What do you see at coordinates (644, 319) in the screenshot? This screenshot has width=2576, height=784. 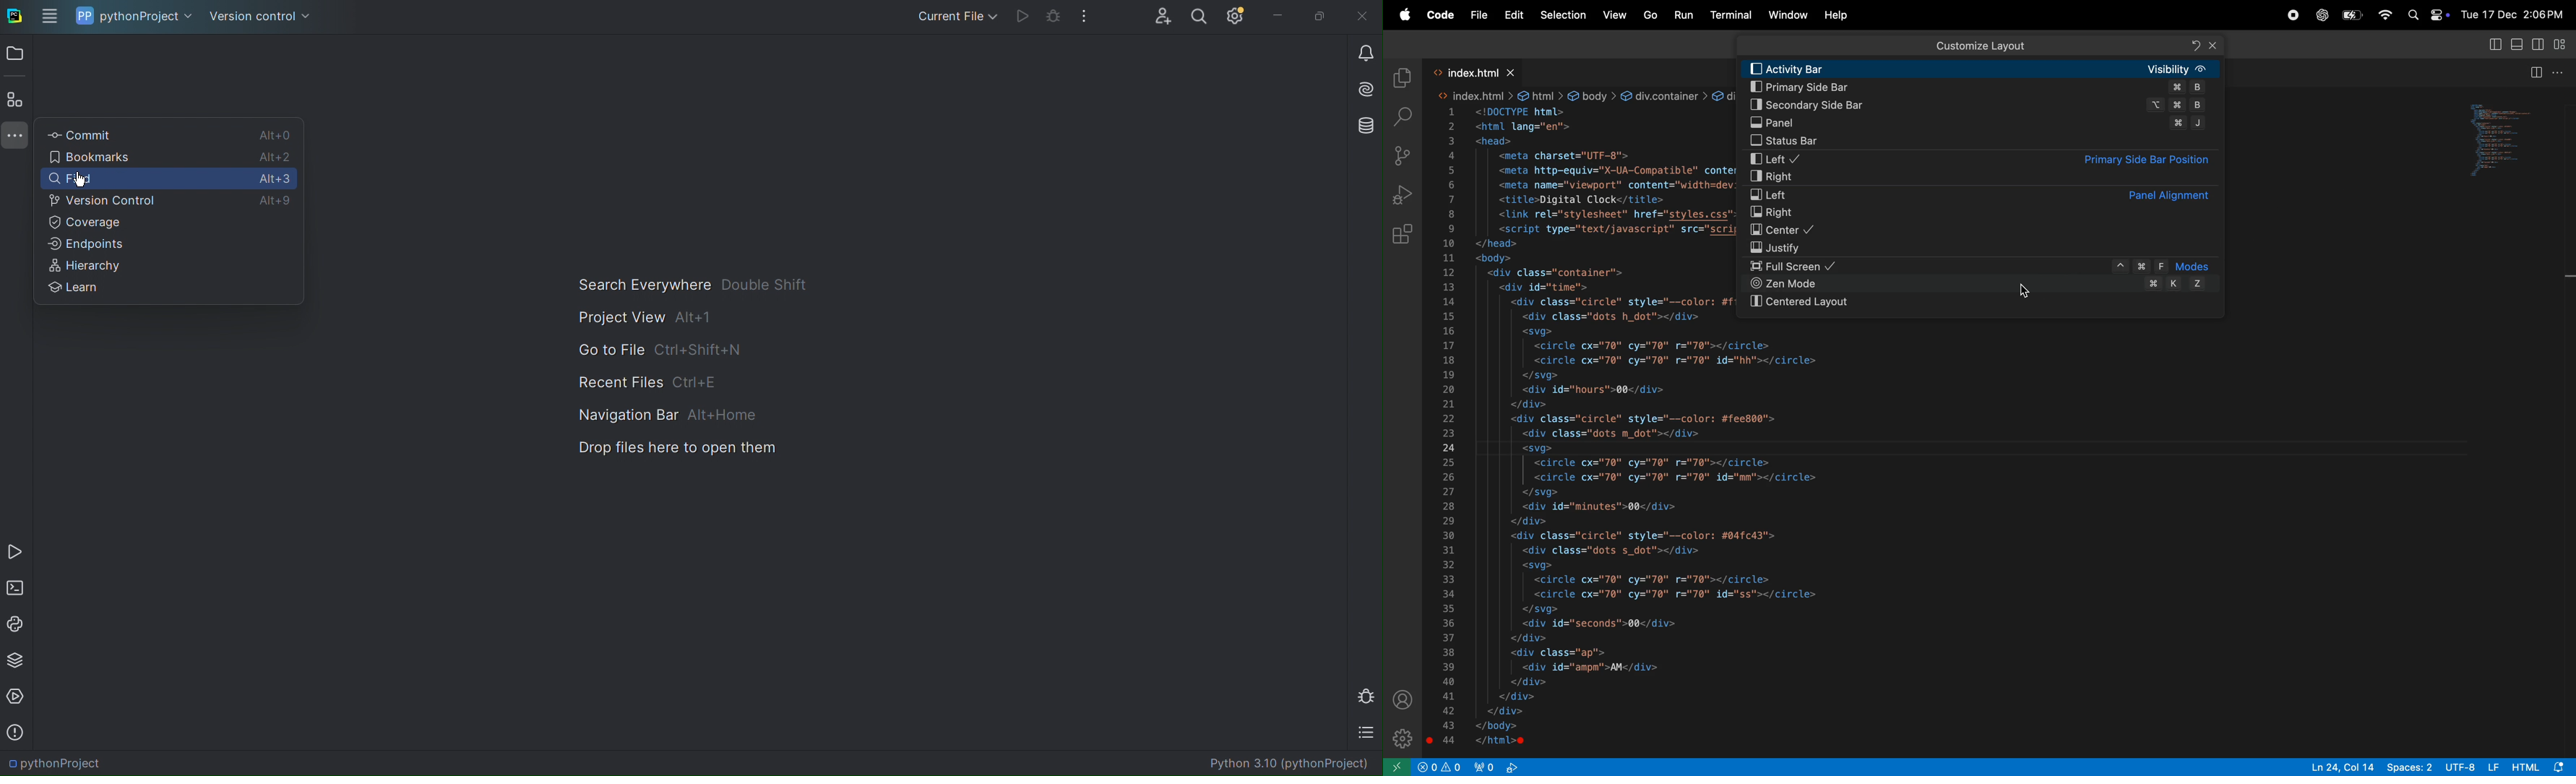 I see `Project View` at bounding box center [644, 319].